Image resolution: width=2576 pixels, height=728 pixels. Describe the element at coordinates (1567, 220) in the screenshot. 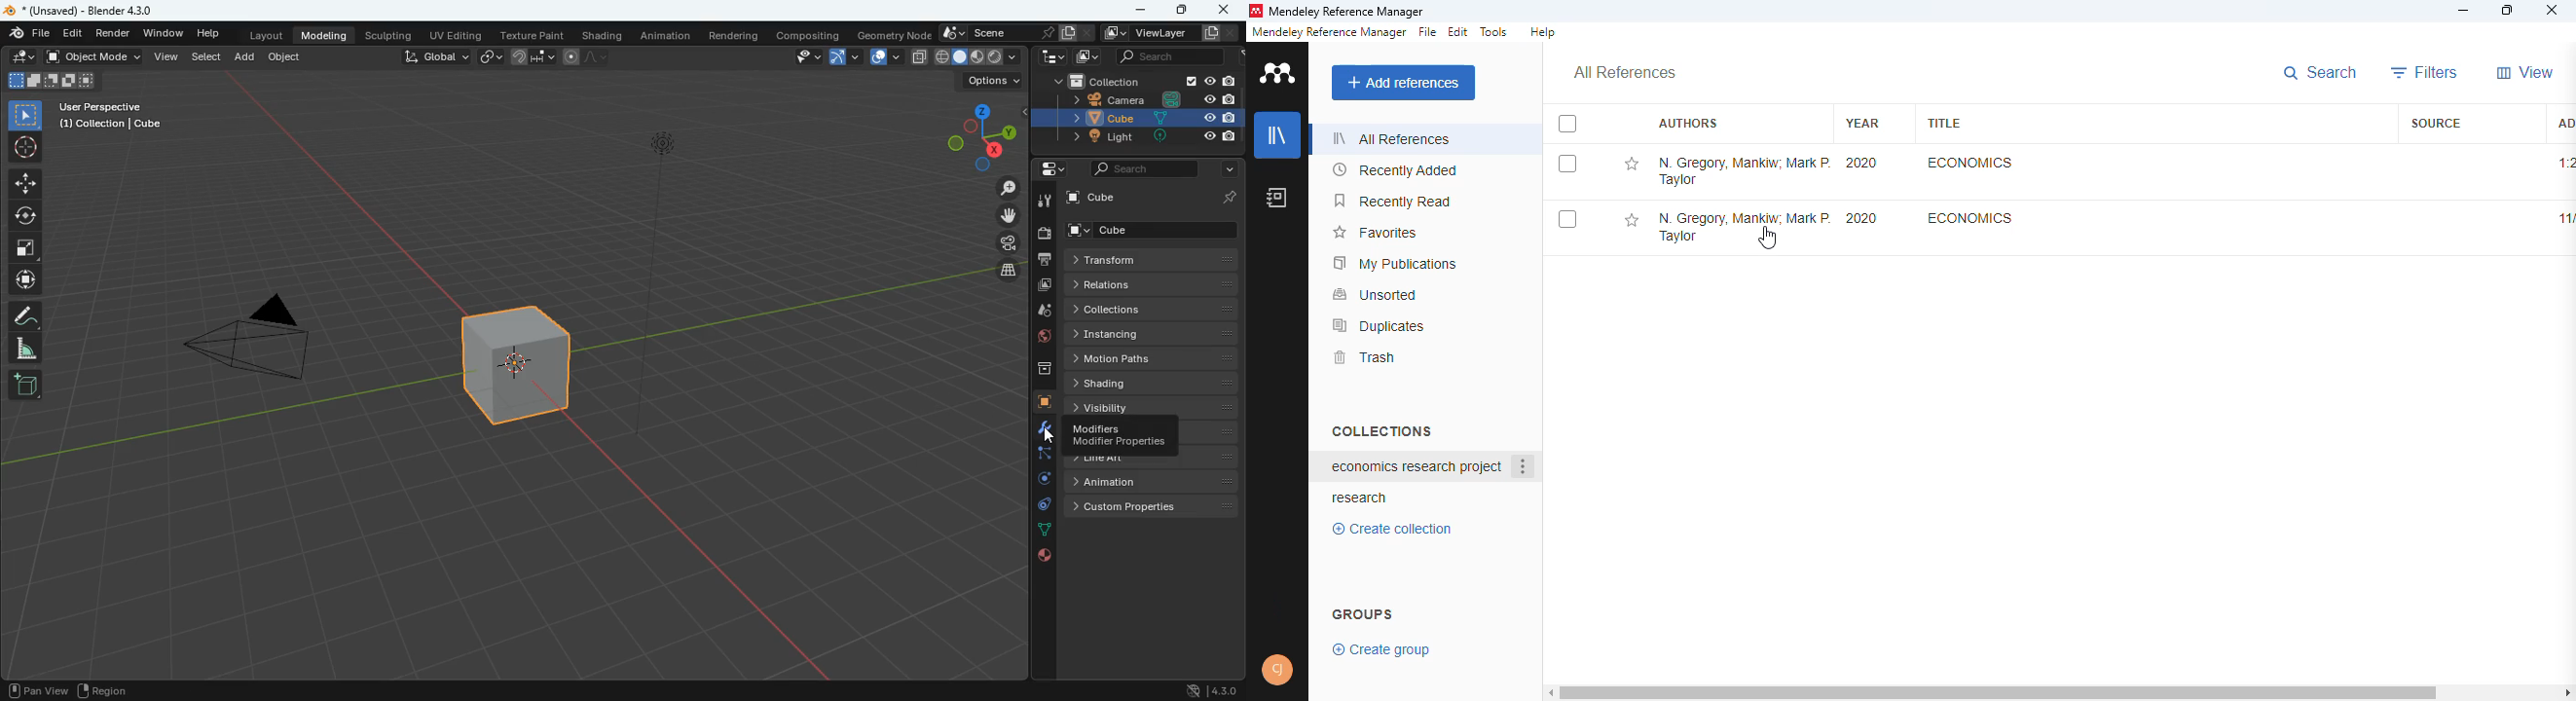

I see `select` at that location.